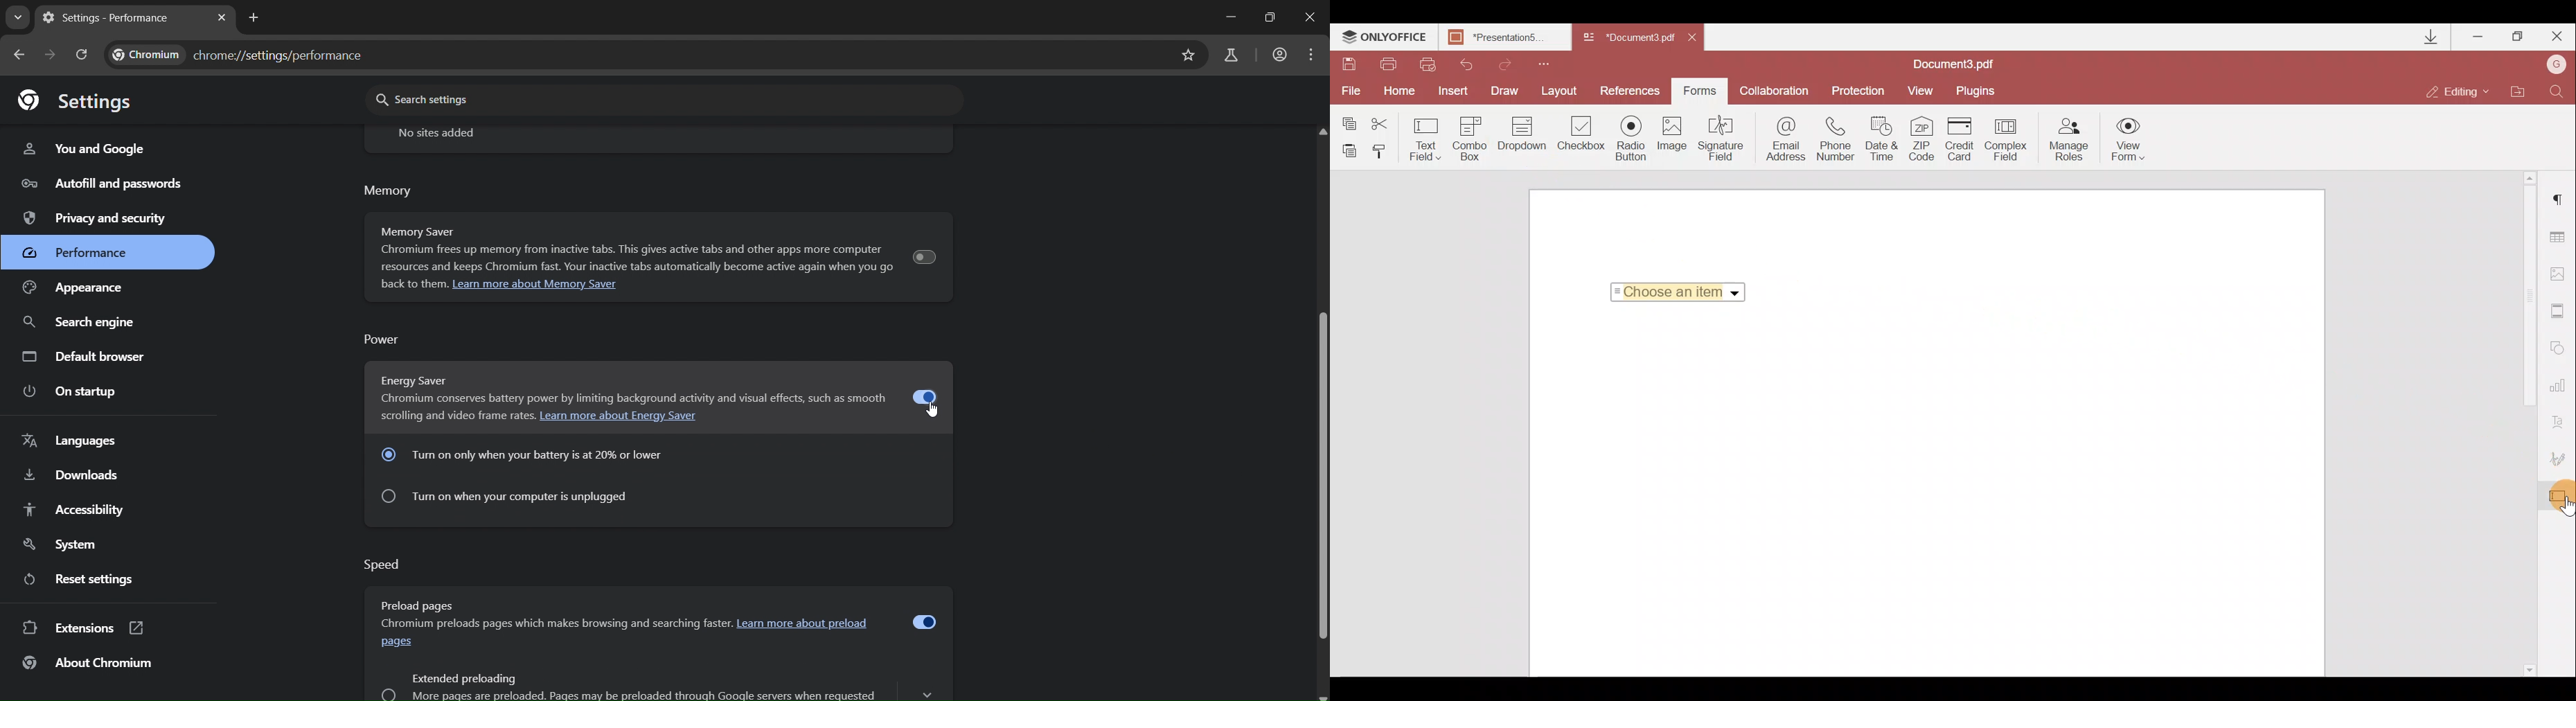  Describe the element at coordinates (2529, 177) in the screenshot. I see `Scroll up` at that location.